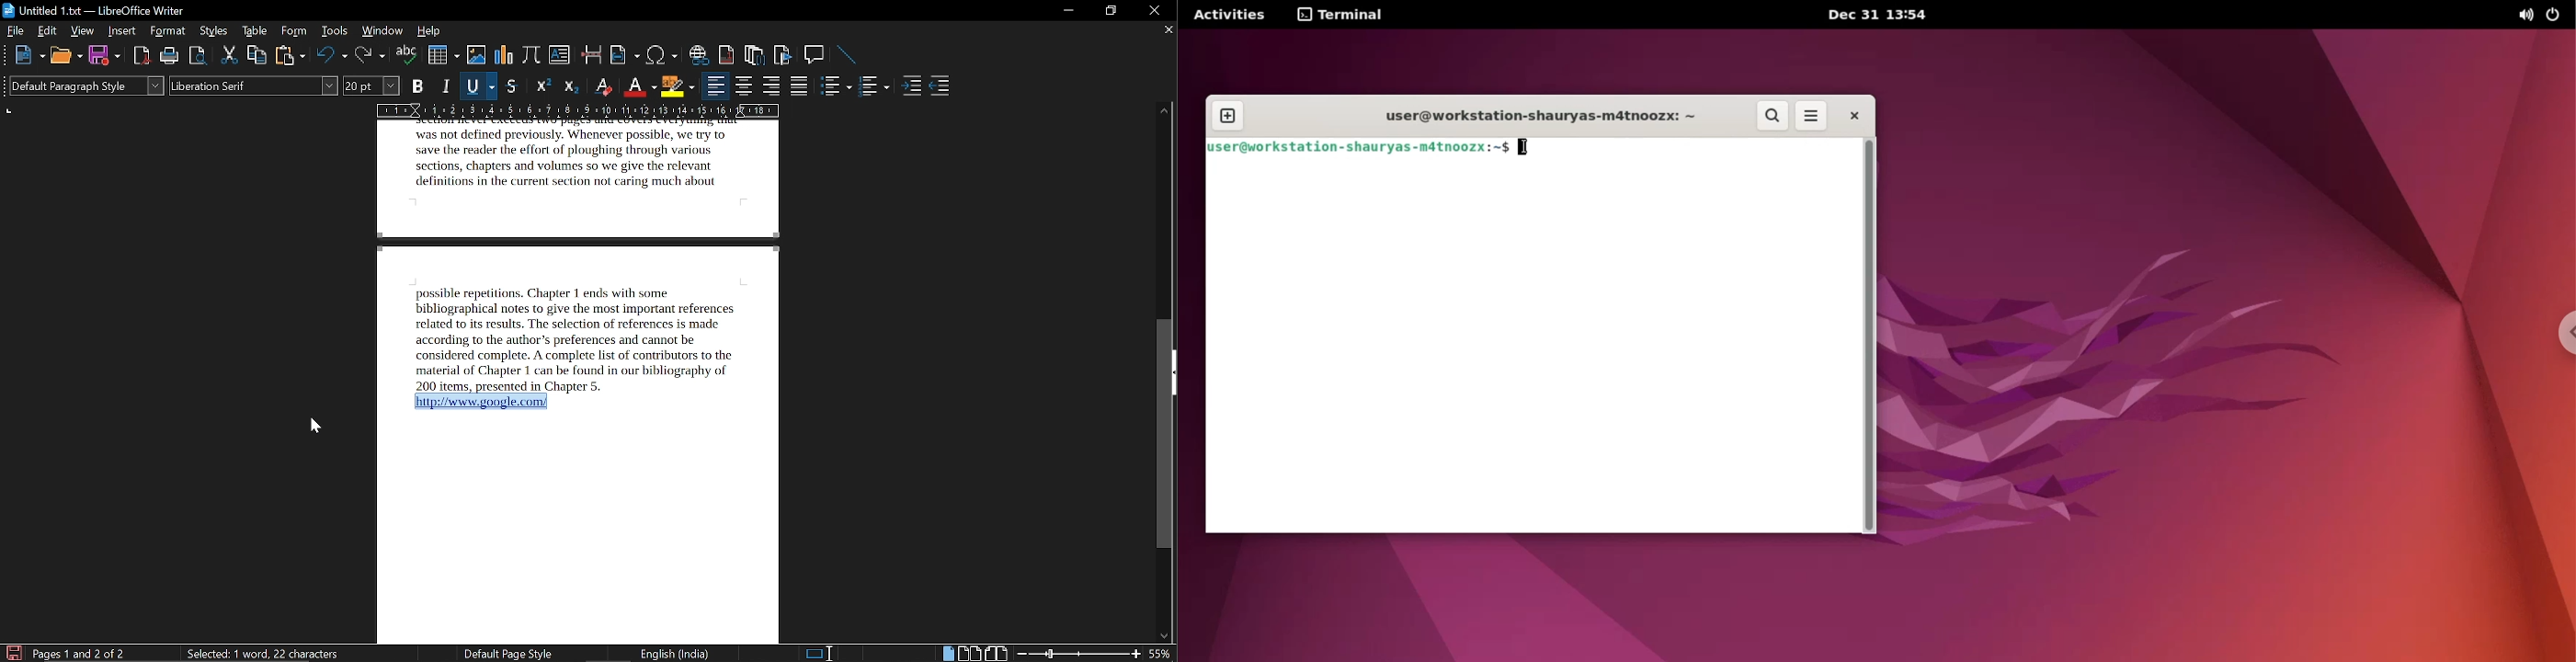 This screenshot has width=2576, height=672. What do you see at coordinates (370, 57) in the screenshot?
I see `redo` at bounding box center [370, 57].